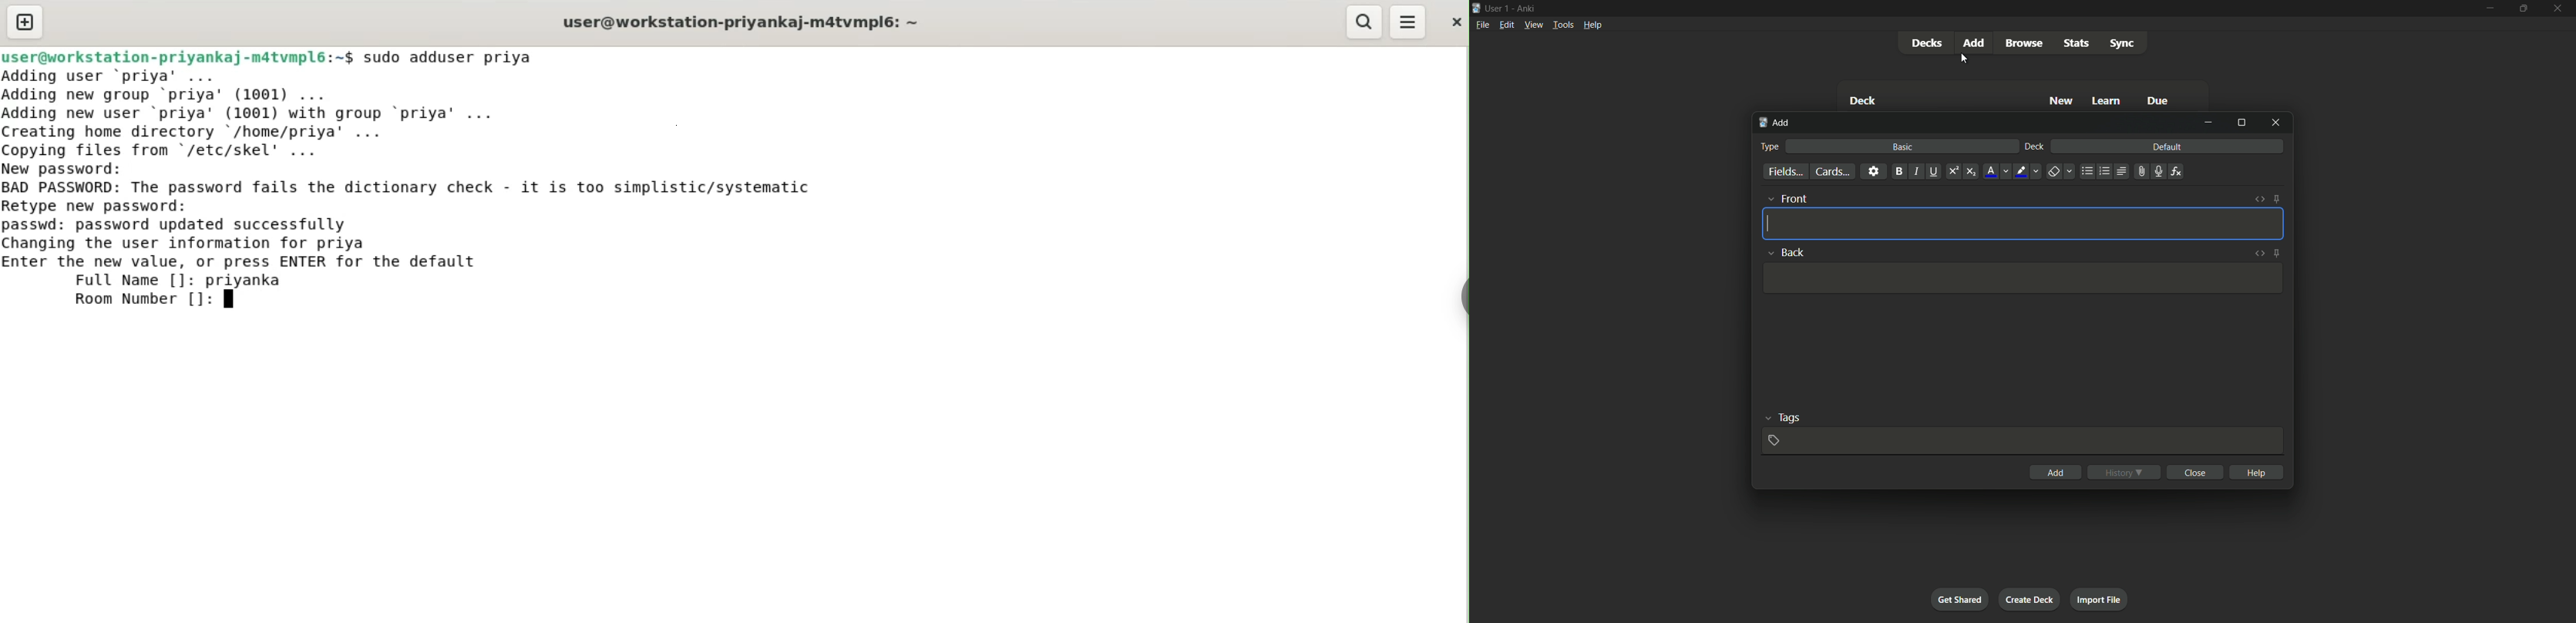 Image resolution: width=2576 pixels, height=644 pixels. I want to click on type, so click(1768, 147).